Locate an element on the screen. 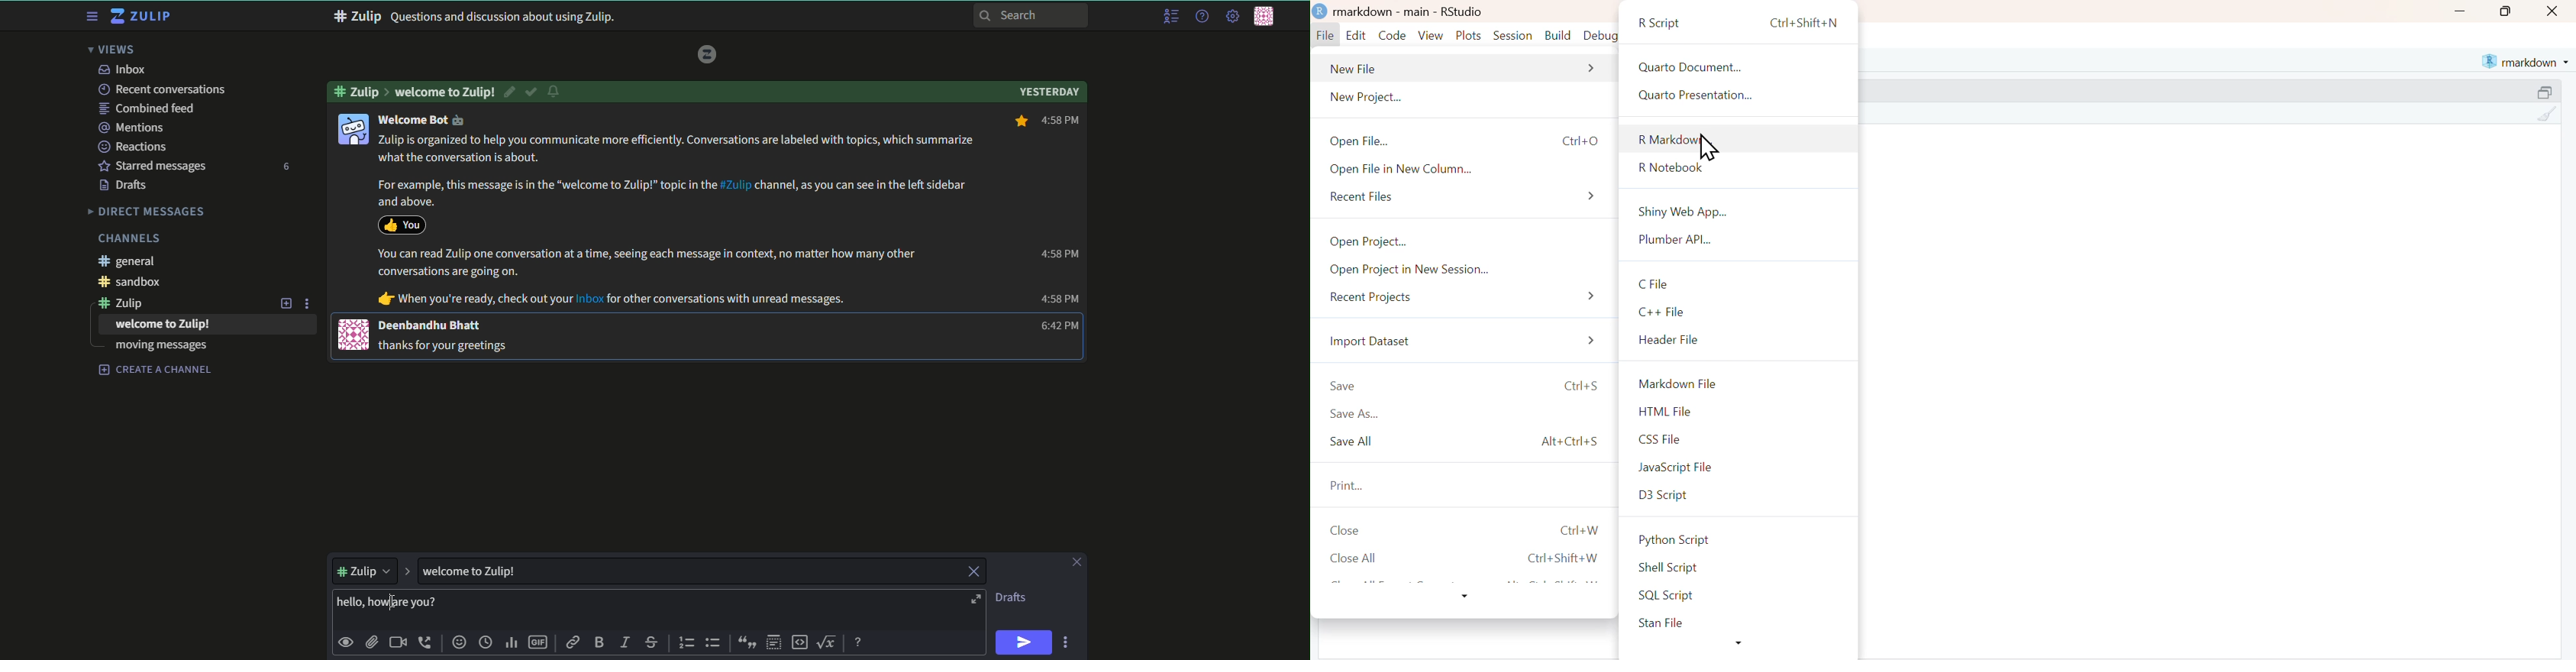 The width and height of the screenshot is (2576, 672). help menu is located at coordinates (1200, 17).